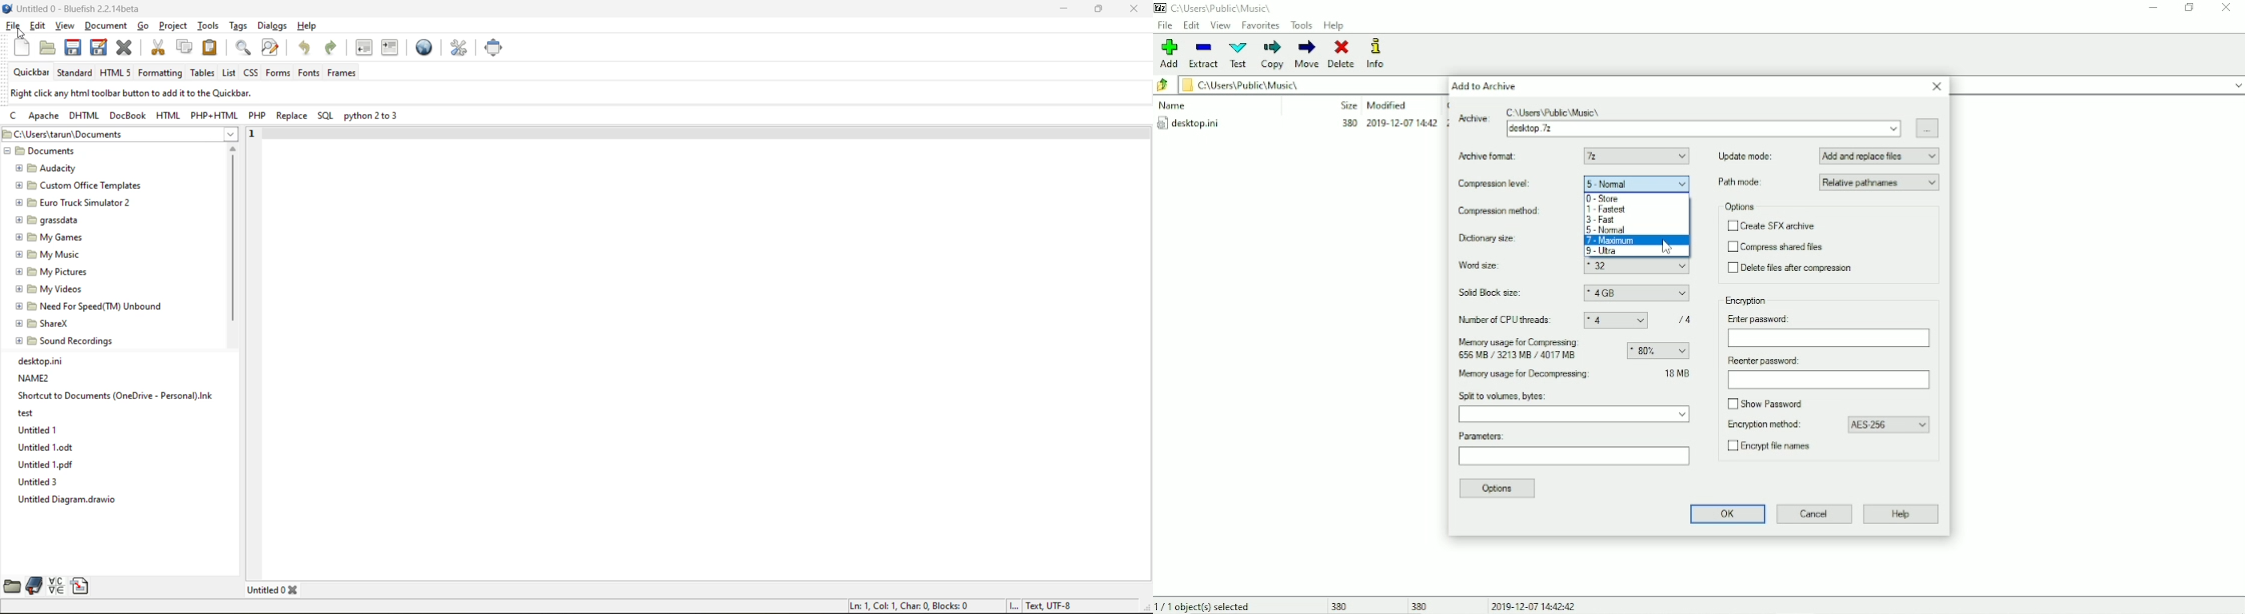  What do you see at coordinates (175, 27) in the screenshot?
I see `project` at bounding box center [175, 27].